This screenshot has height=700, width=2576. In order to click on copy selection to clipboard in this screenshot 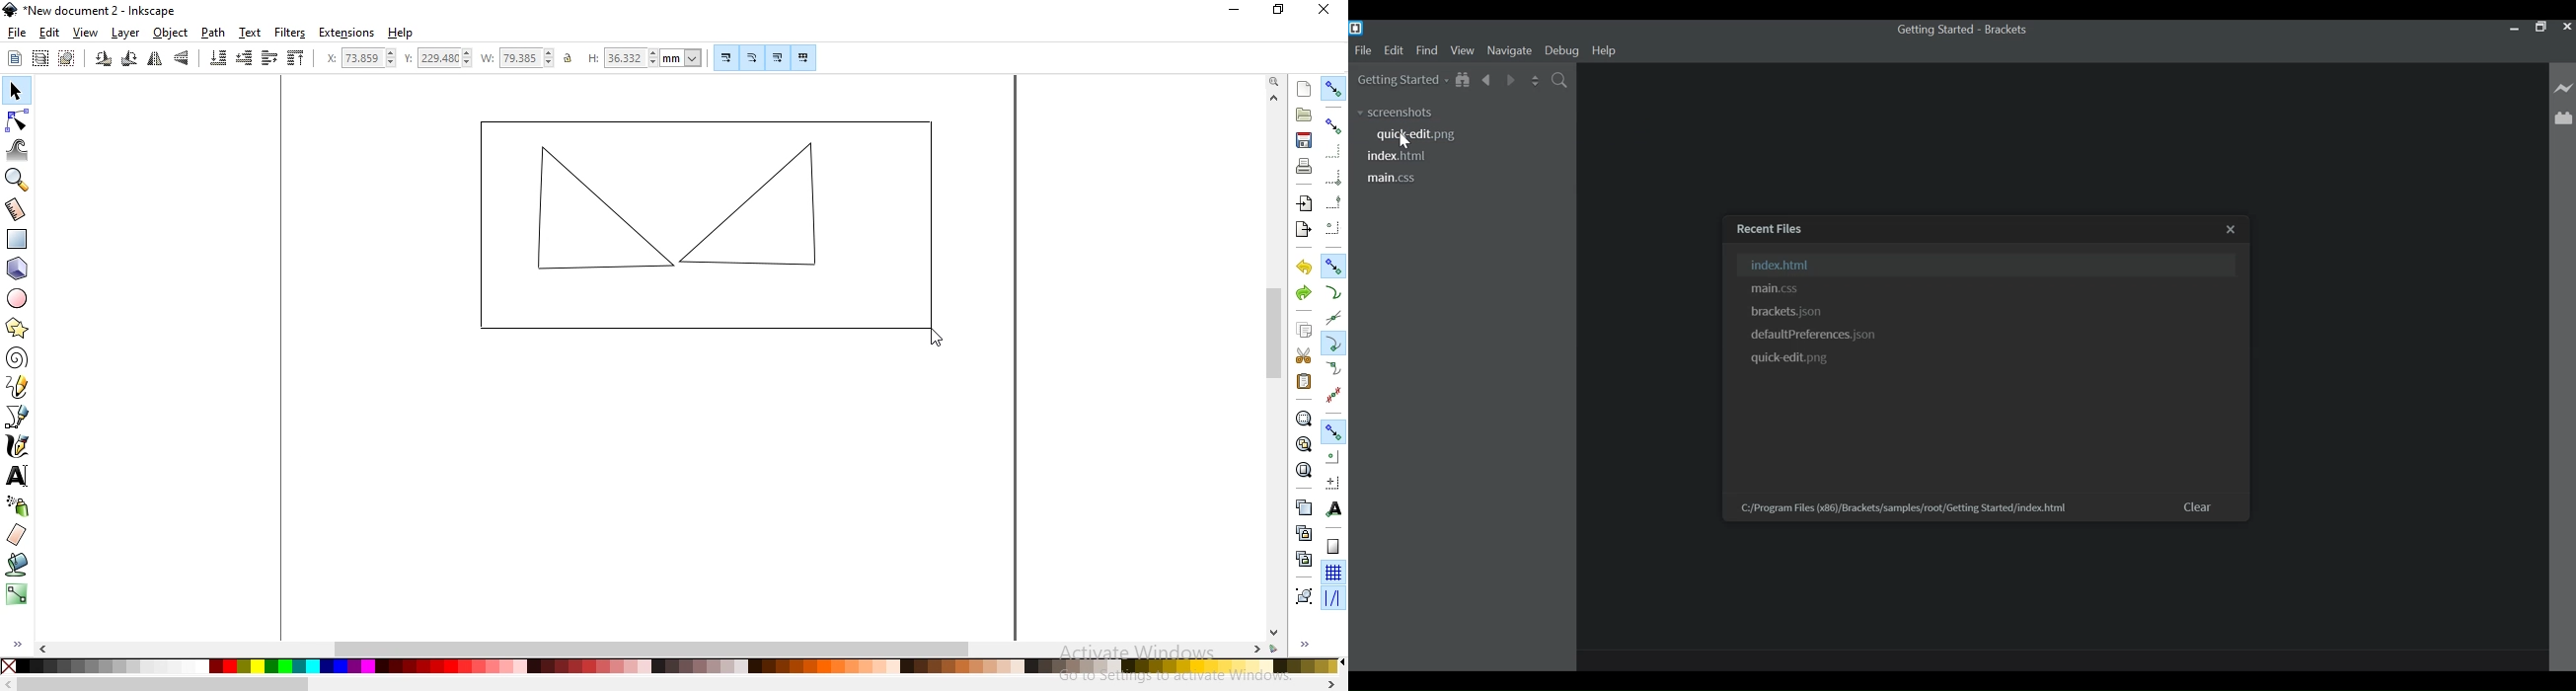, I will do `click(1306, 332)`.